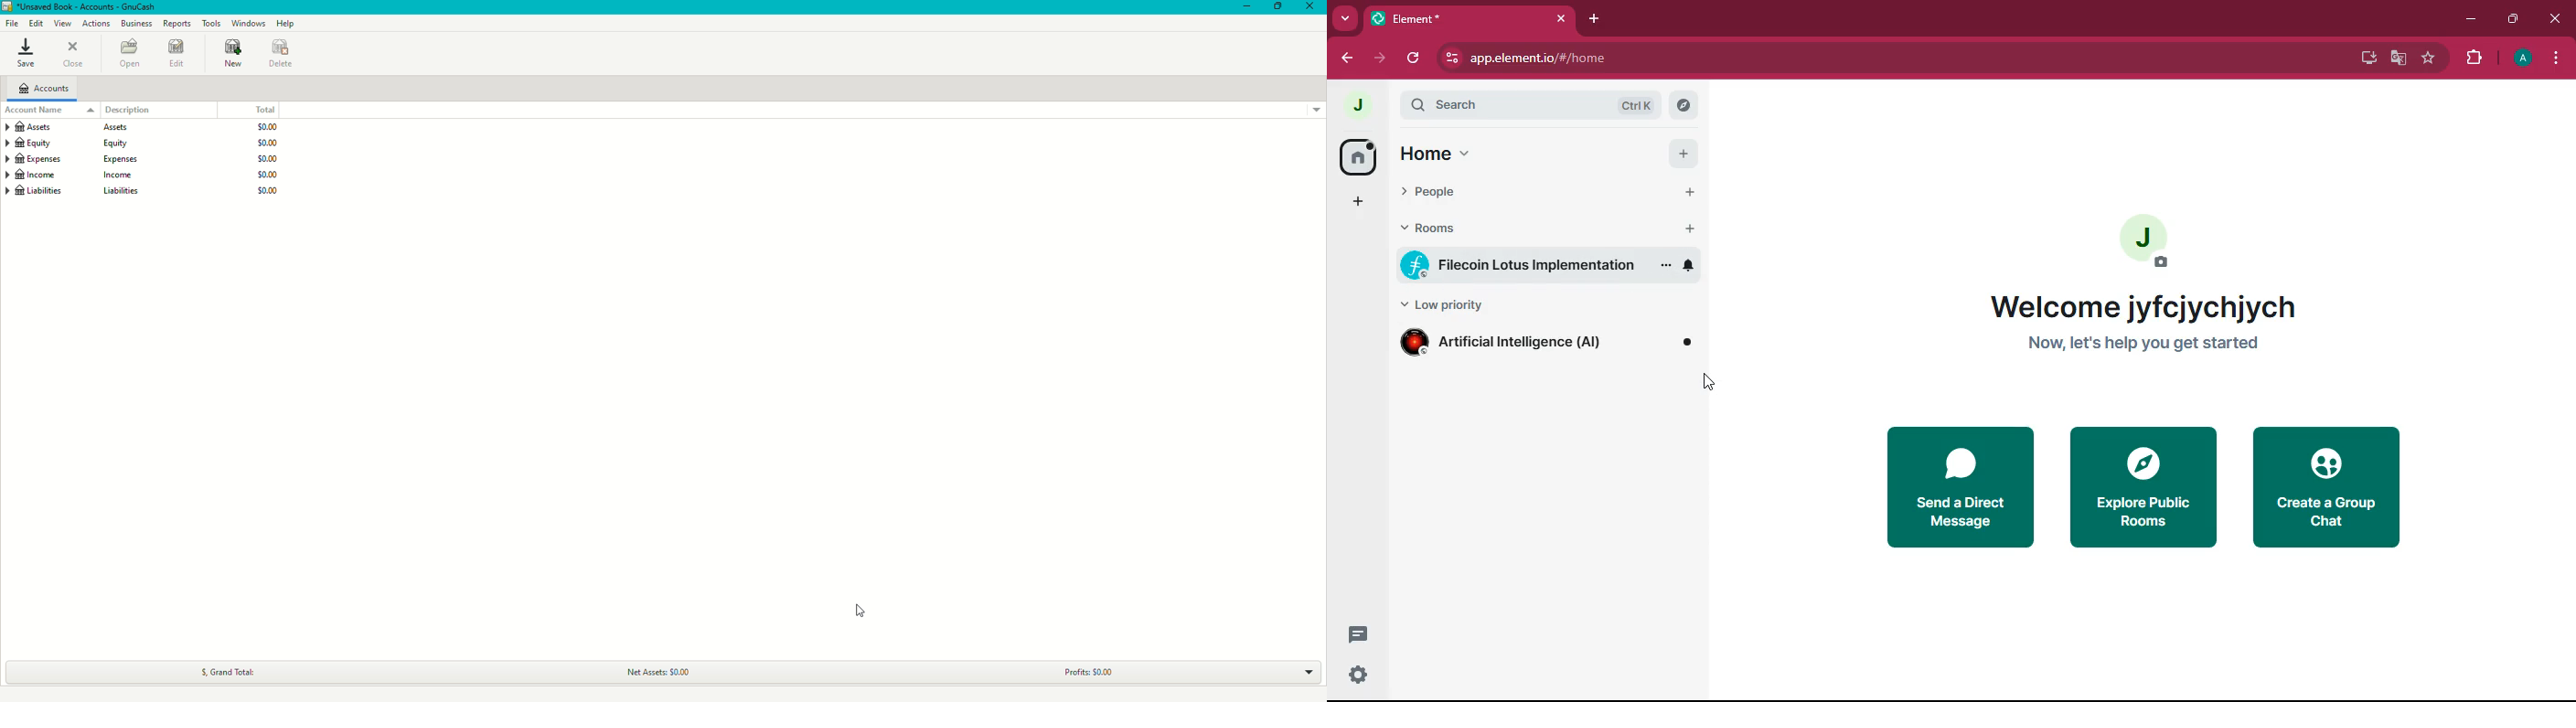  I want to click on maximize, so click(2514, 22).